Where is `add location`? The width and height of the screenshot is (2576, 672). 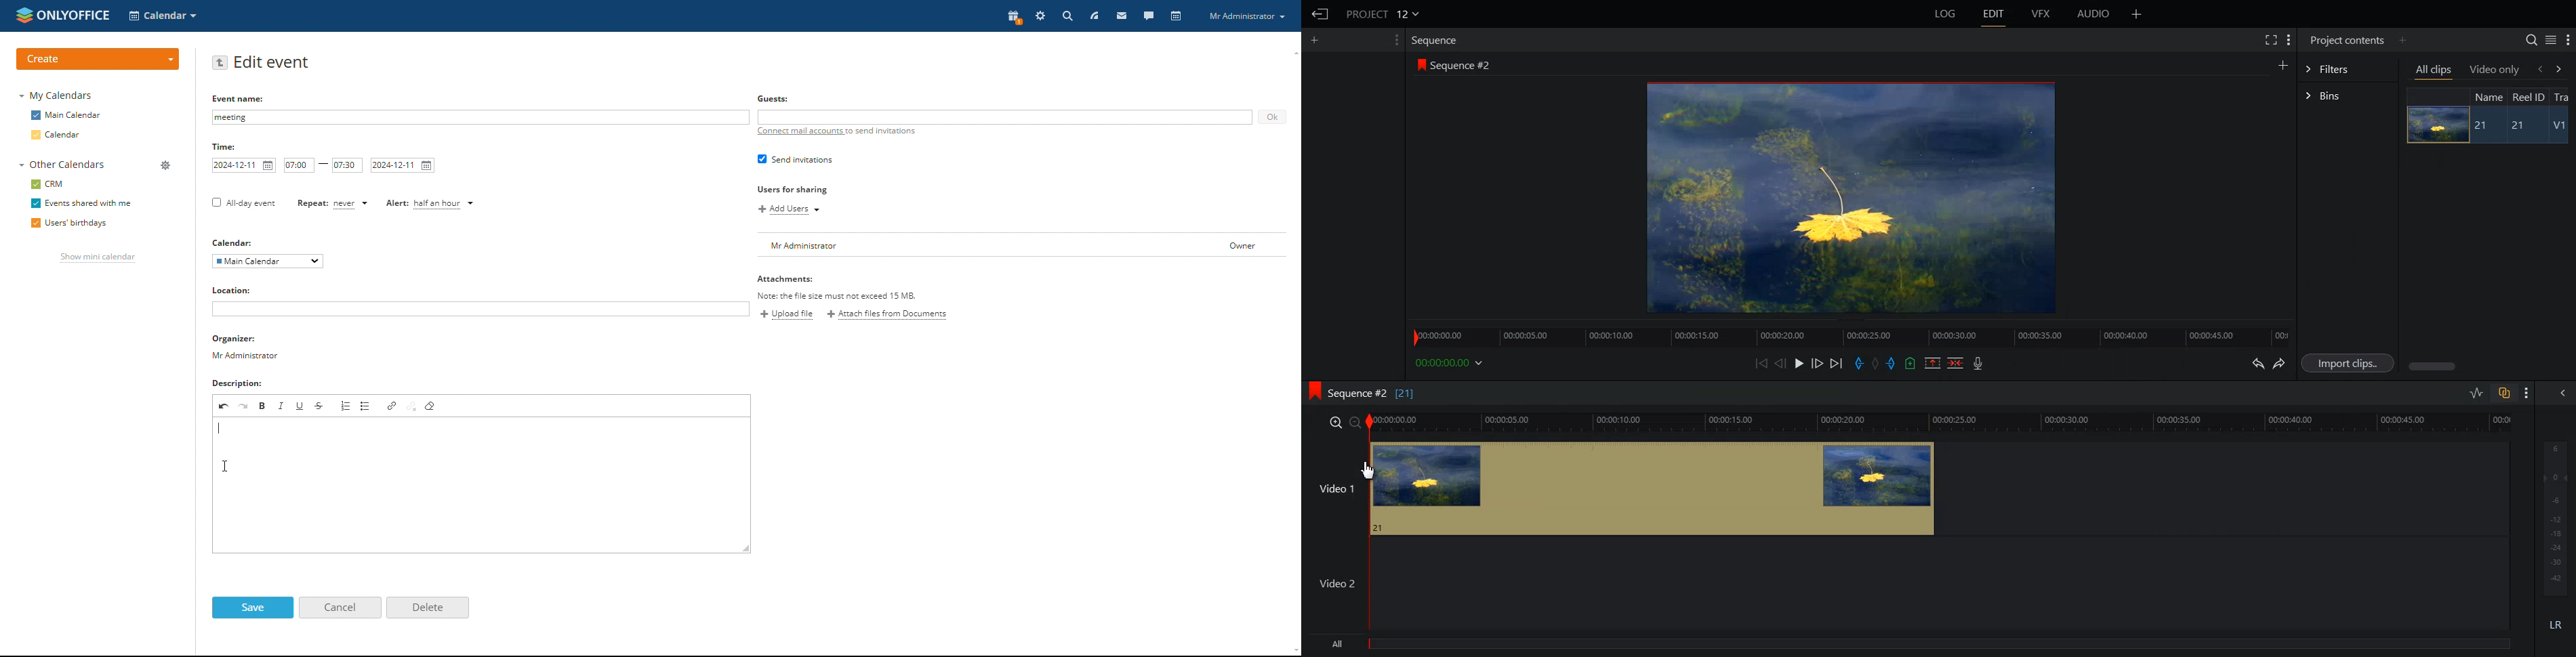
add location is located at coordinates (481, 309).